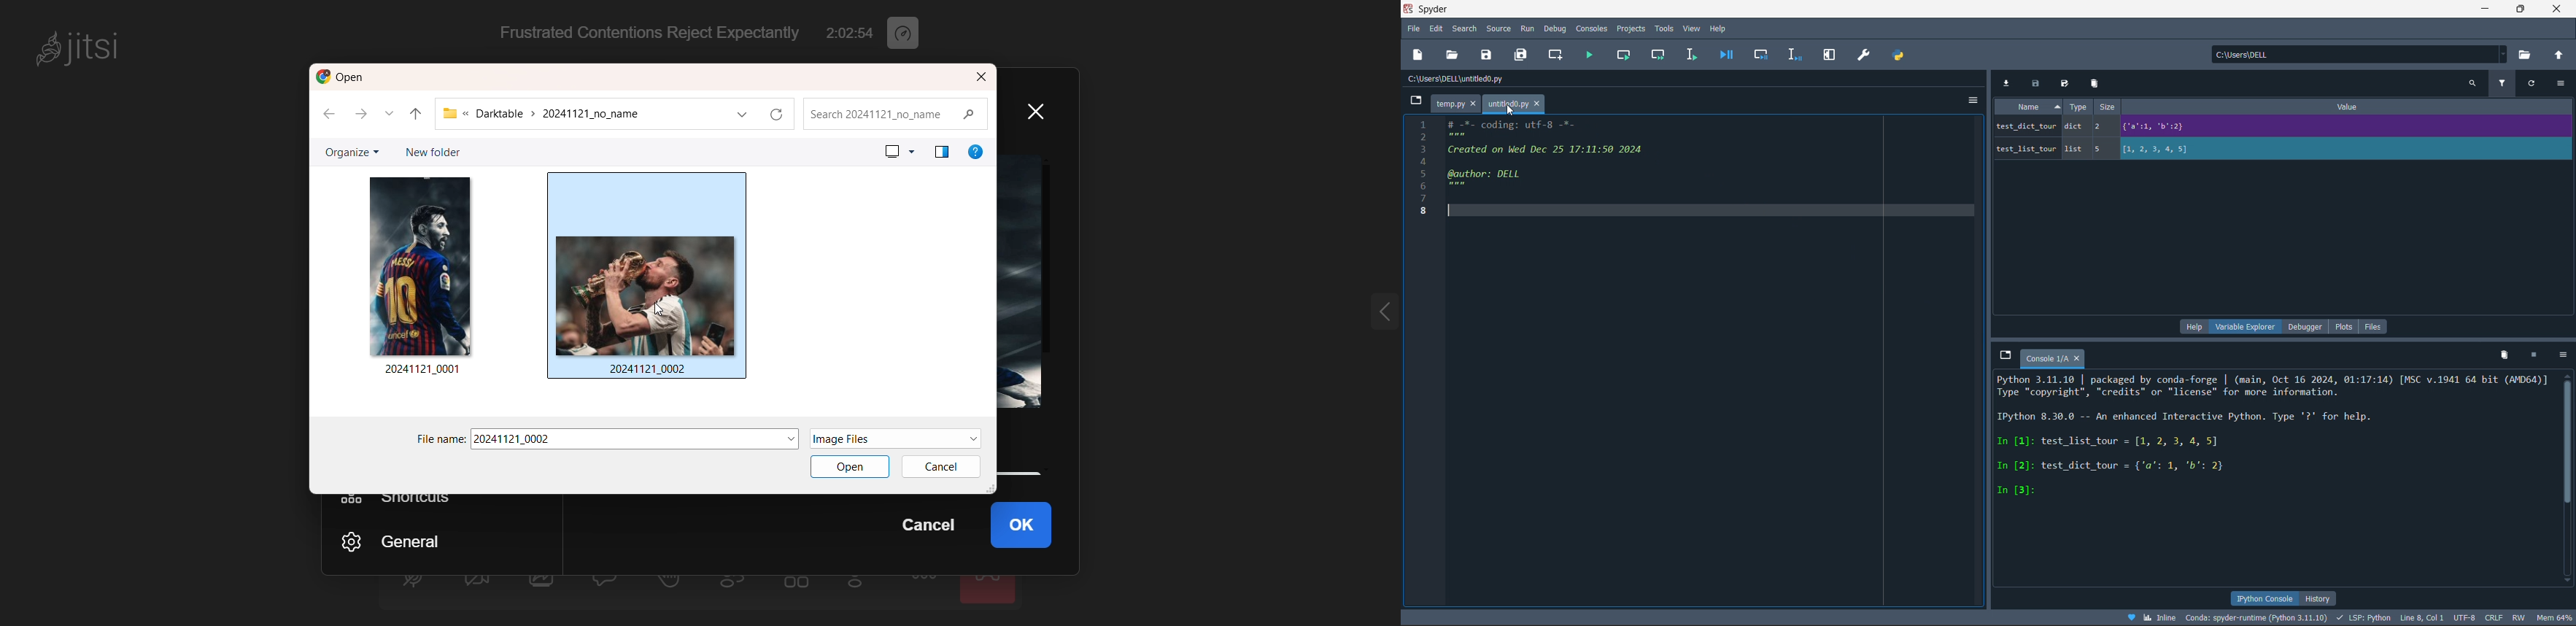 Image resolution: width=2576 pixels, height=644 pixels. What do you see at coordinates (2028, 108) in the screenshot?
I see `name` at bounding box center [2028, 108].